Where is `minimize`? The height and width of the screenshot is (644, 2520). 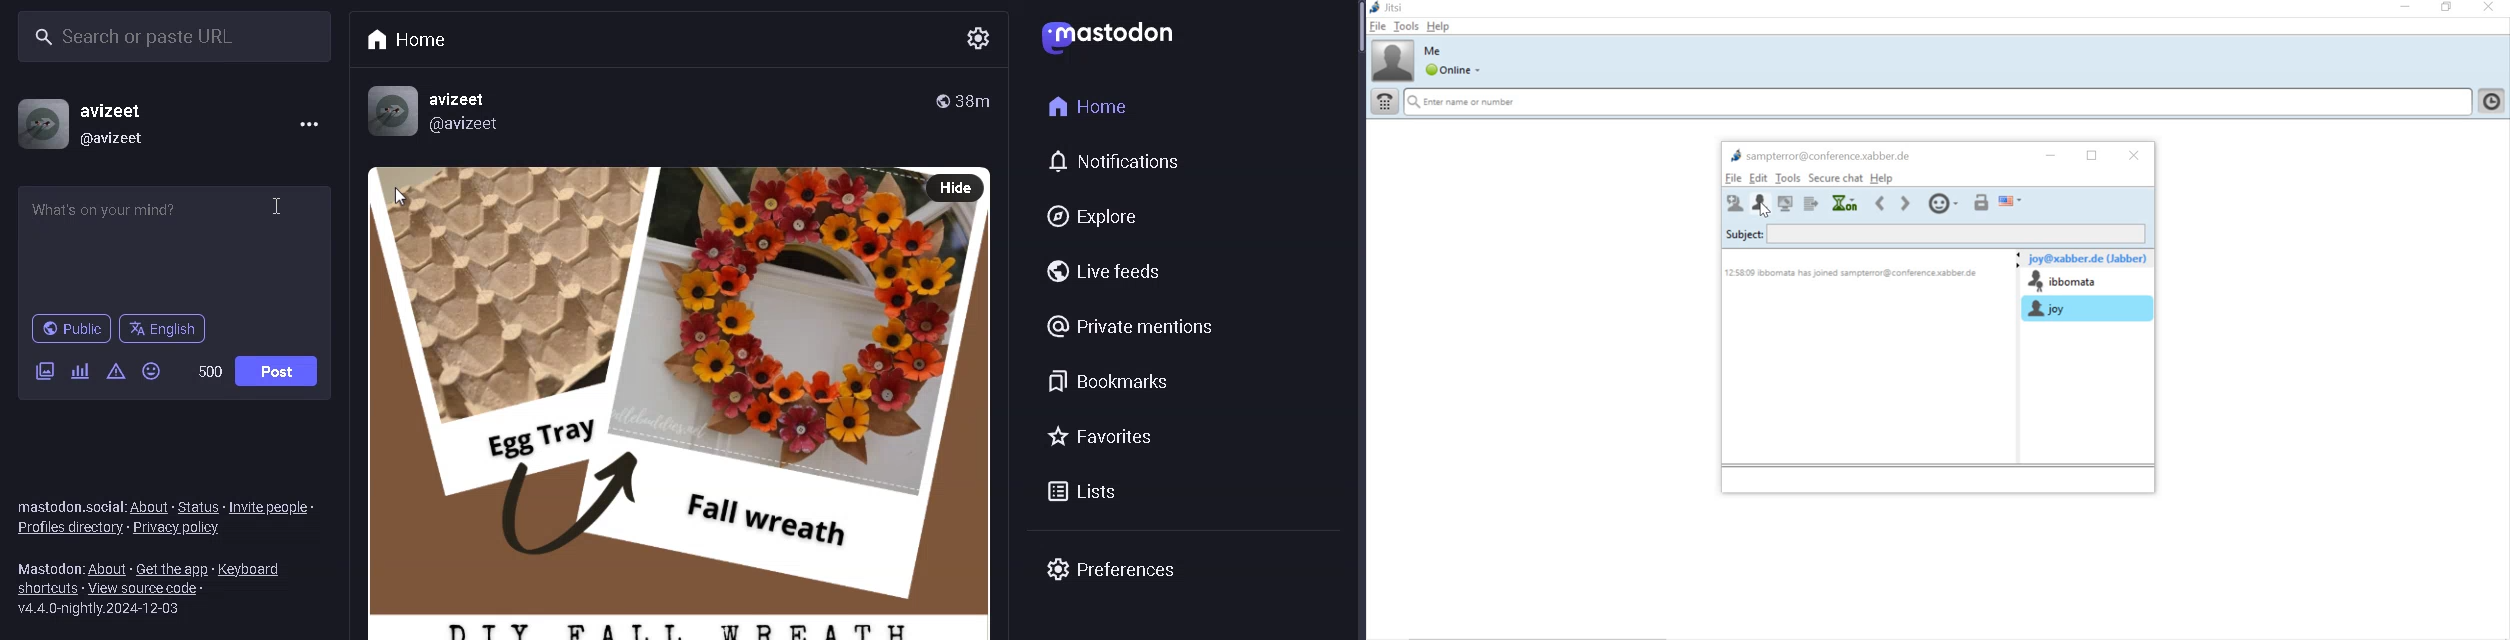 minimize is located at coordinates (2051, 154).